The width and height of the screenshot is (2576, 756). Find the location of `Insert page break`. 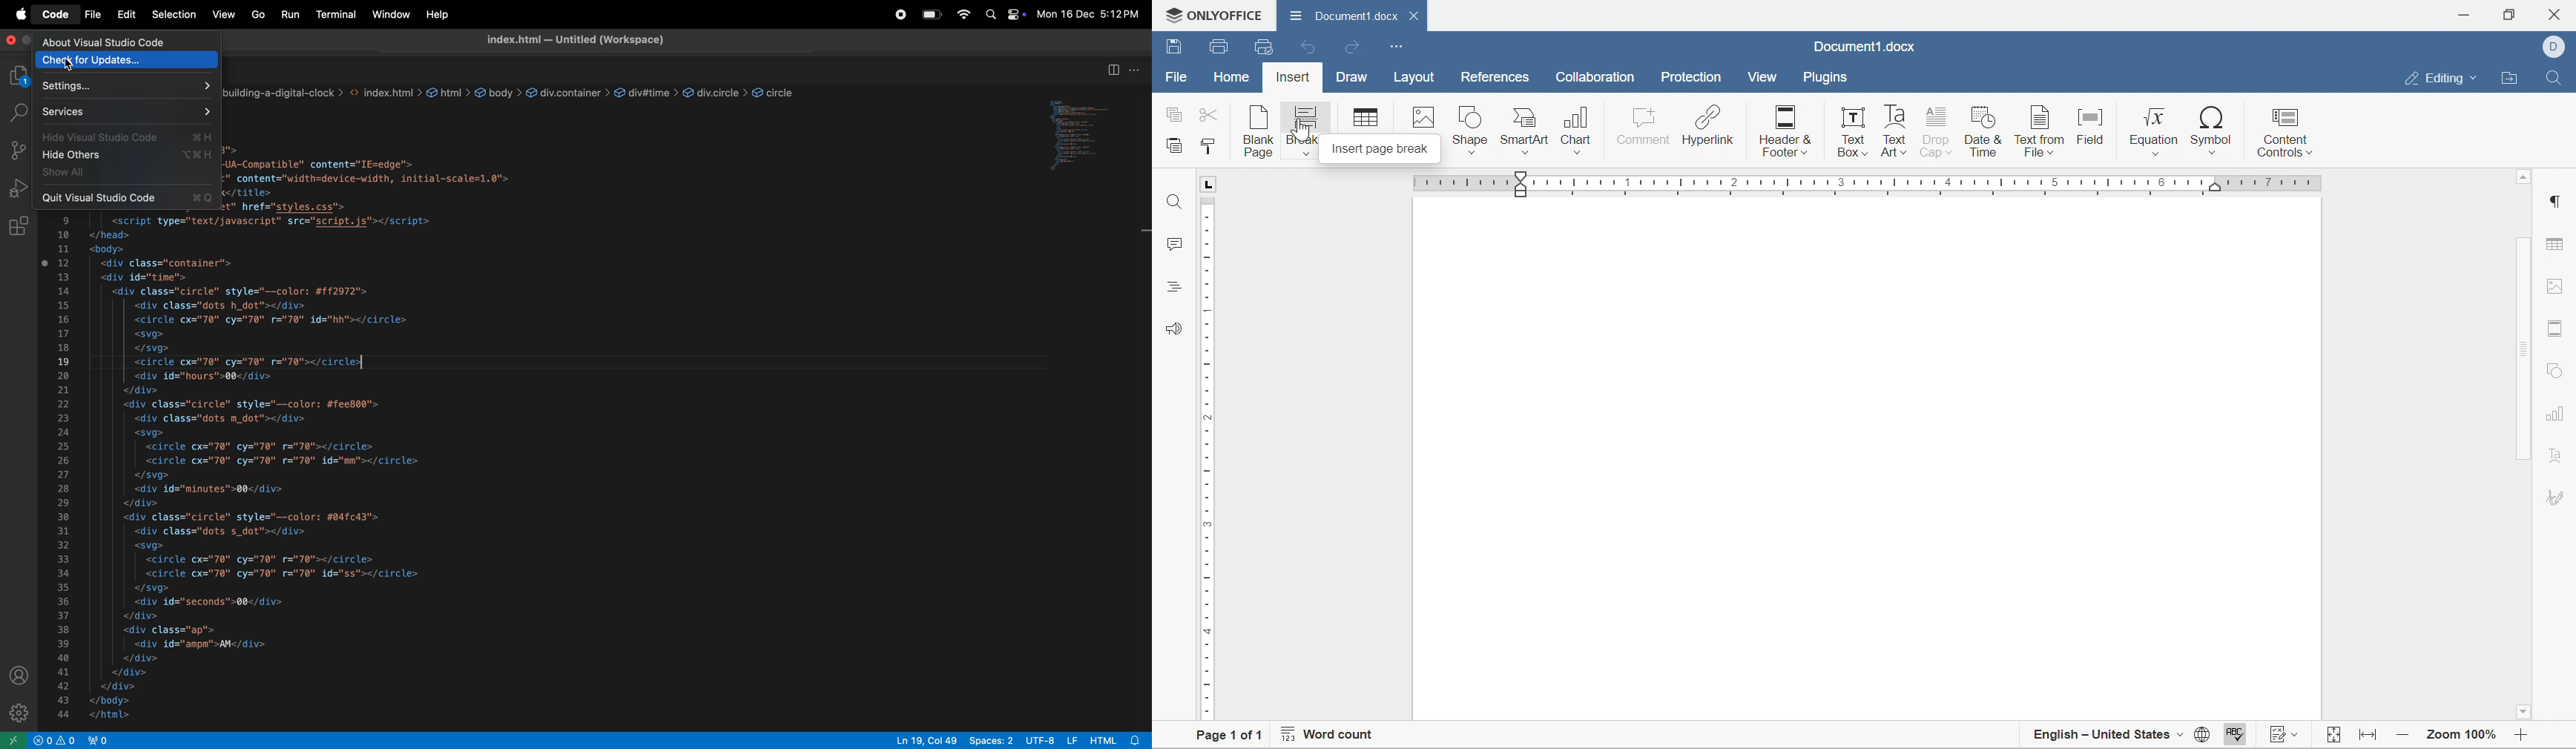

Insert page break is located at coordinates (1304, 131).